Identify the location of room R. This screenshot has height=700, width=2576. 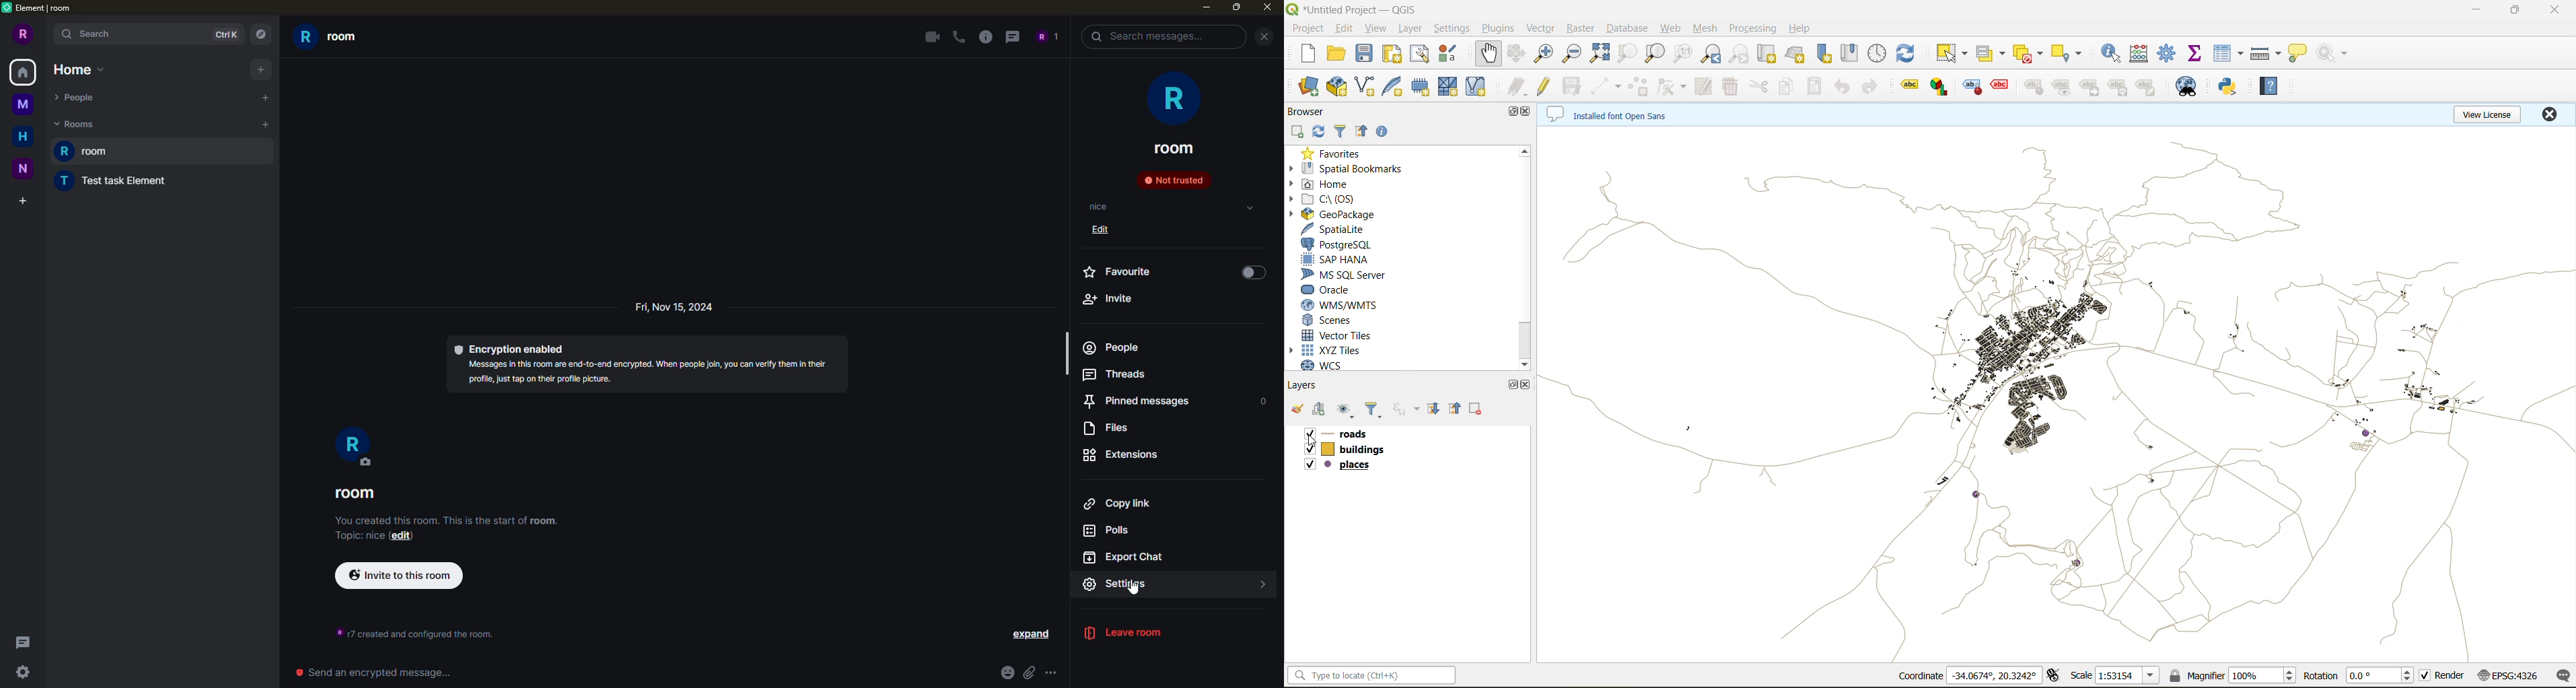
(332, 38).